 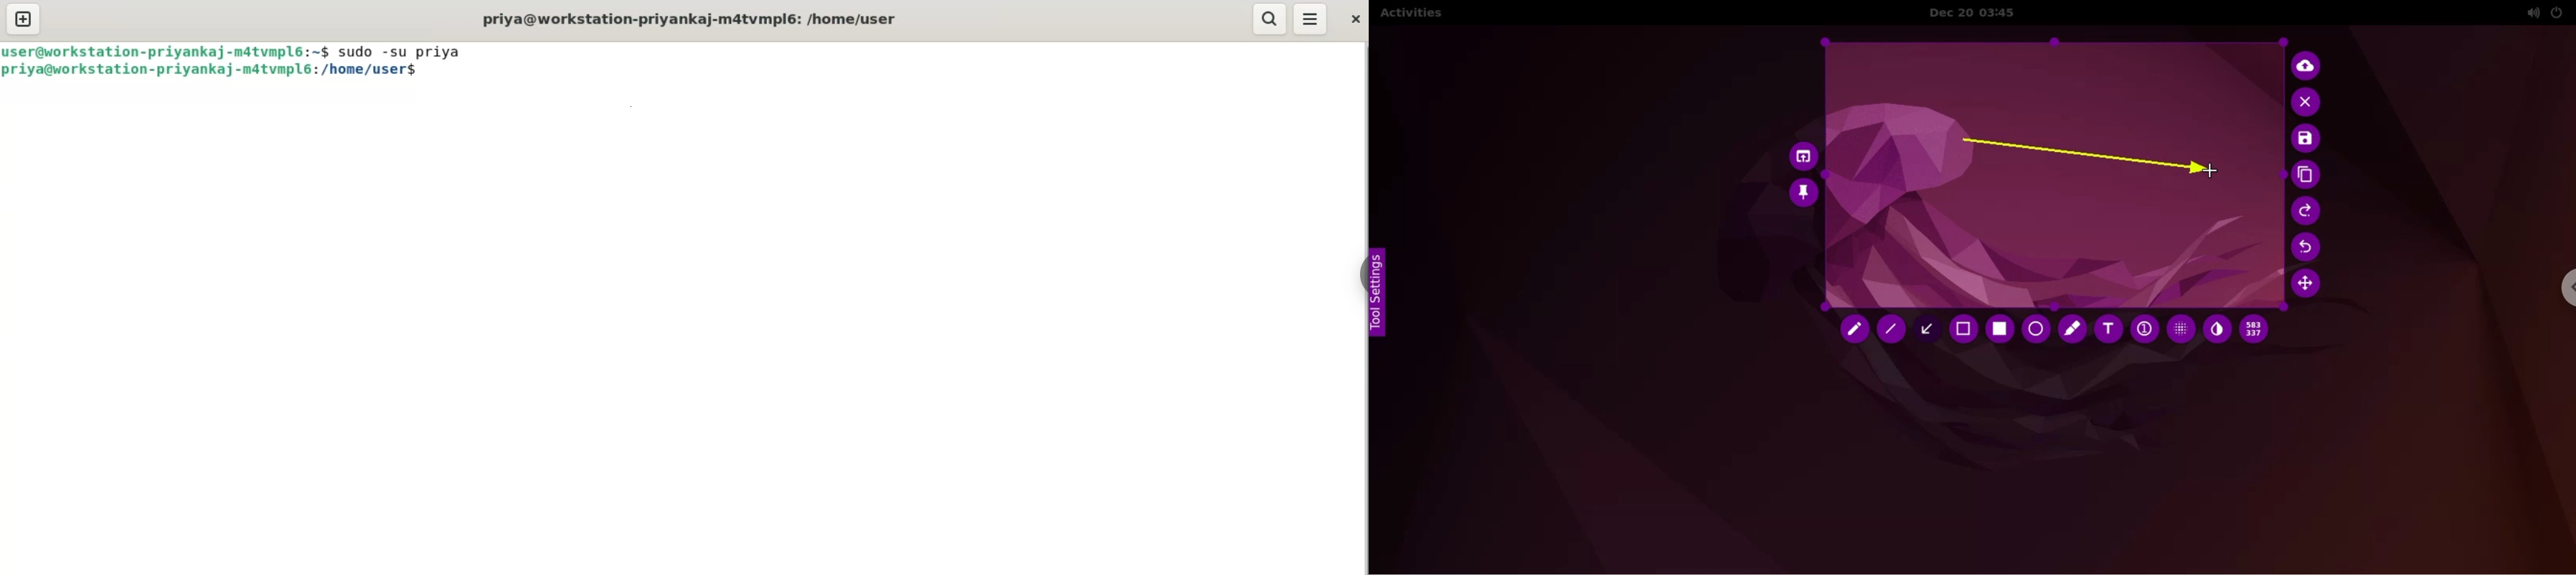 I want to click on menu, so click(x=1311, y=19).